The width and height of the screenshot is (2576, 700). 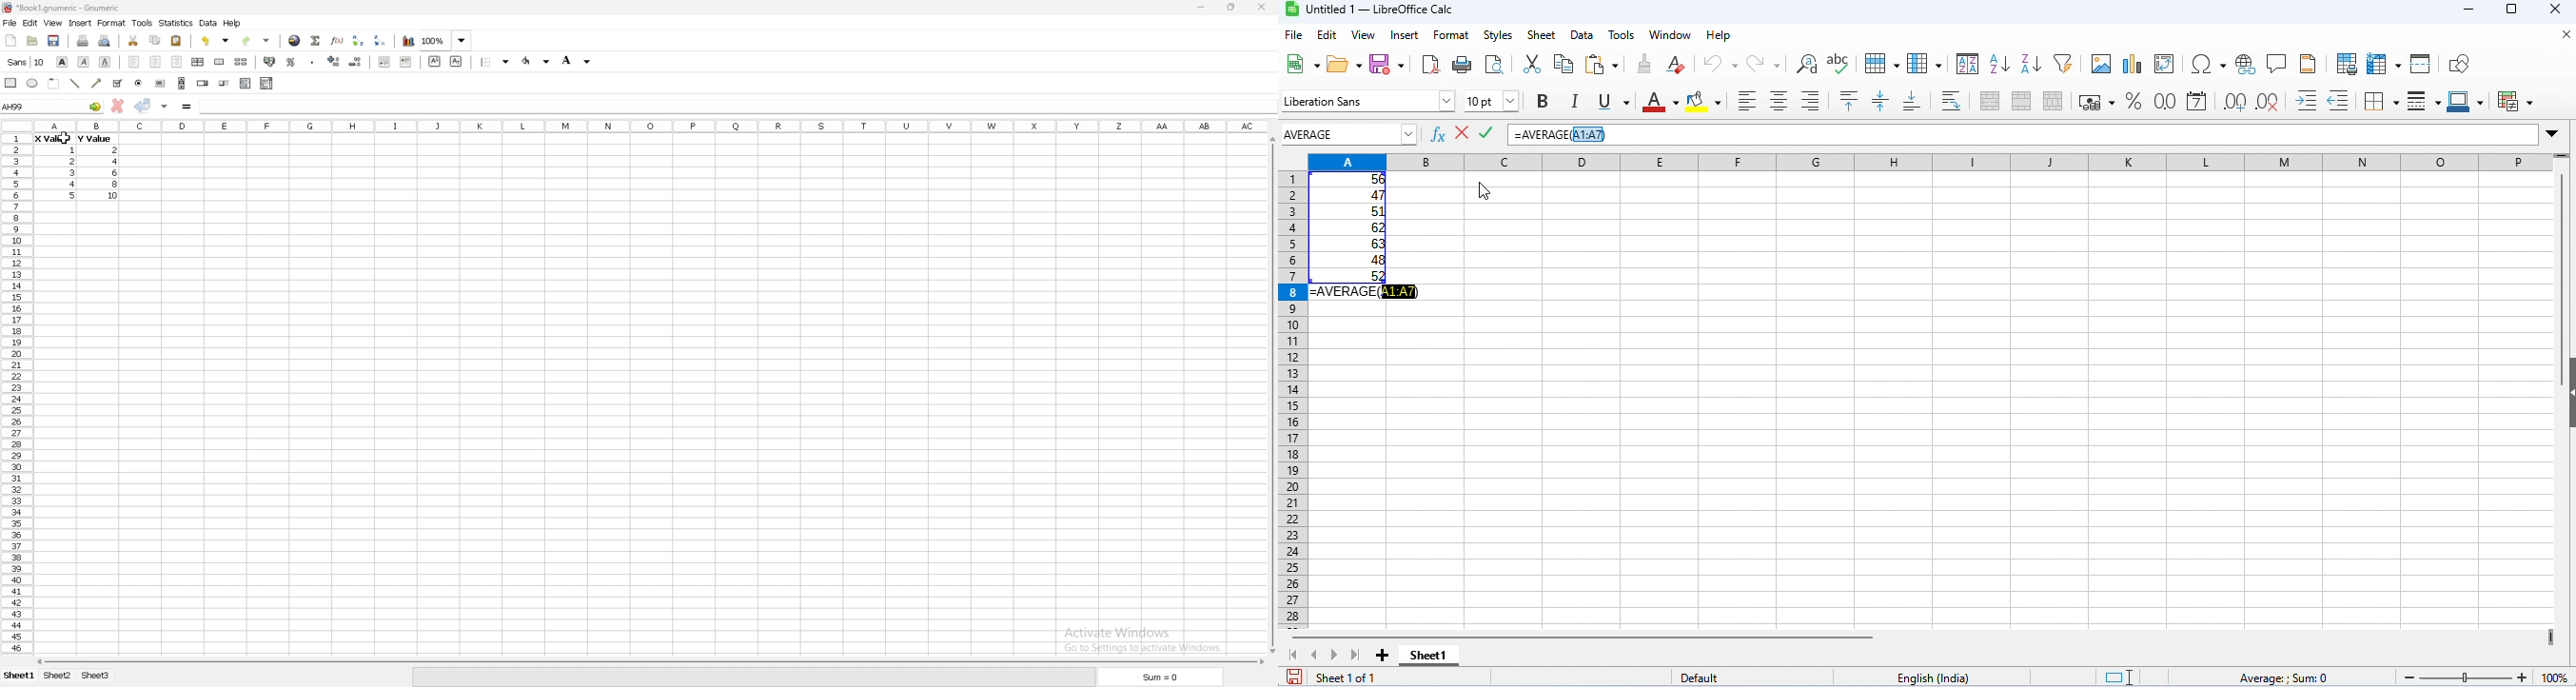 I want to click on expand, so click(x=2552, y=134).